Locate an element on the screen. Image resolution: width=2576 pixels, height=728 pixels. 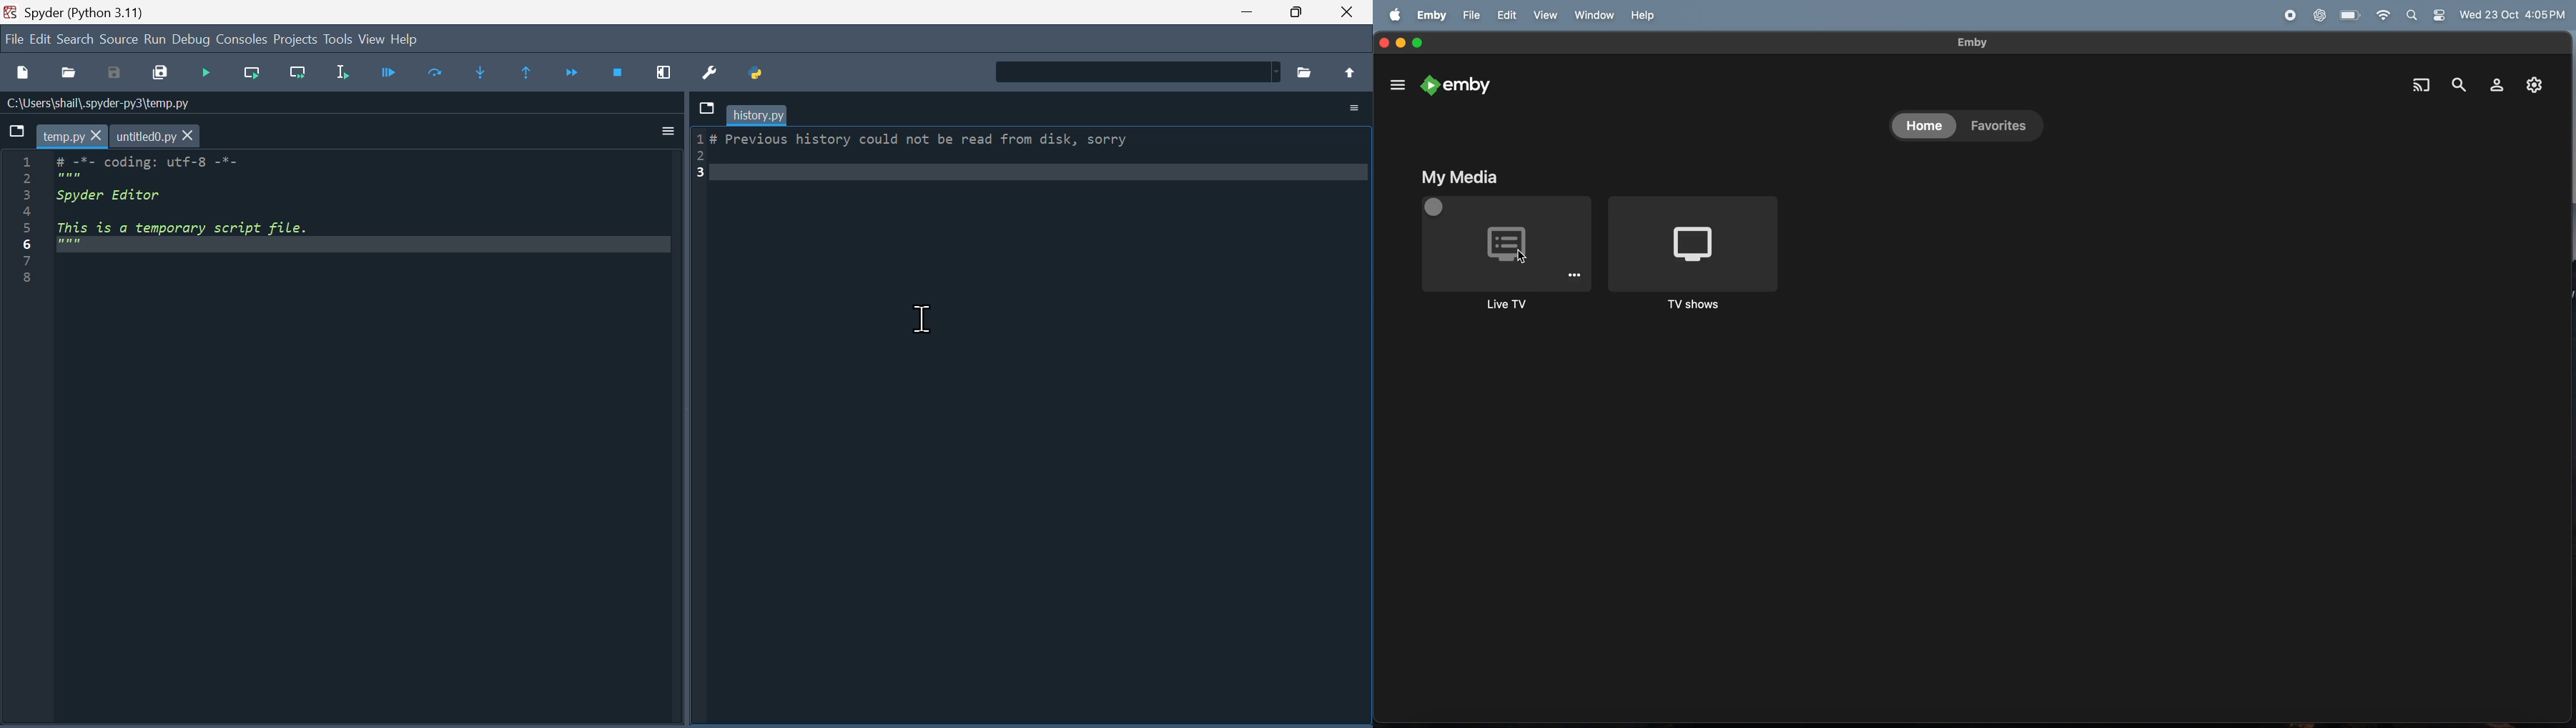
option is located at coordinates (1396, 82).